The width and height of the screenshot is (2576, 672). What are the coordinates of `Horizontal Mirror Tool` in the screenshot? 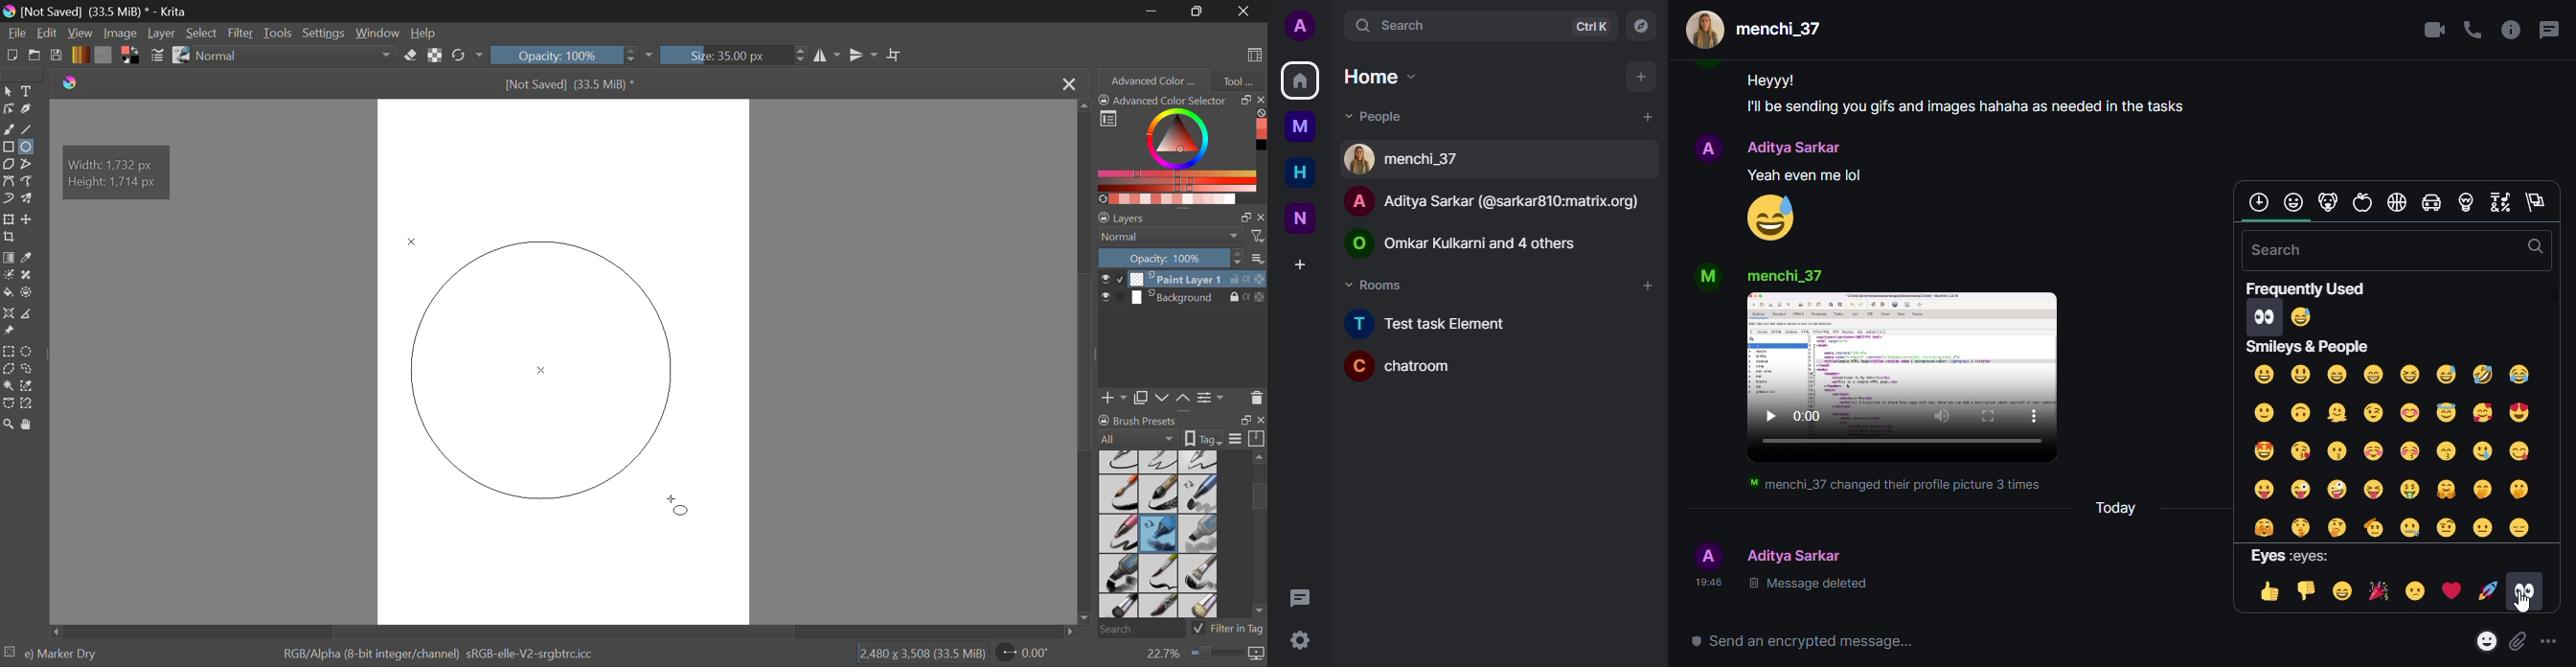 It's located at (827, 55).